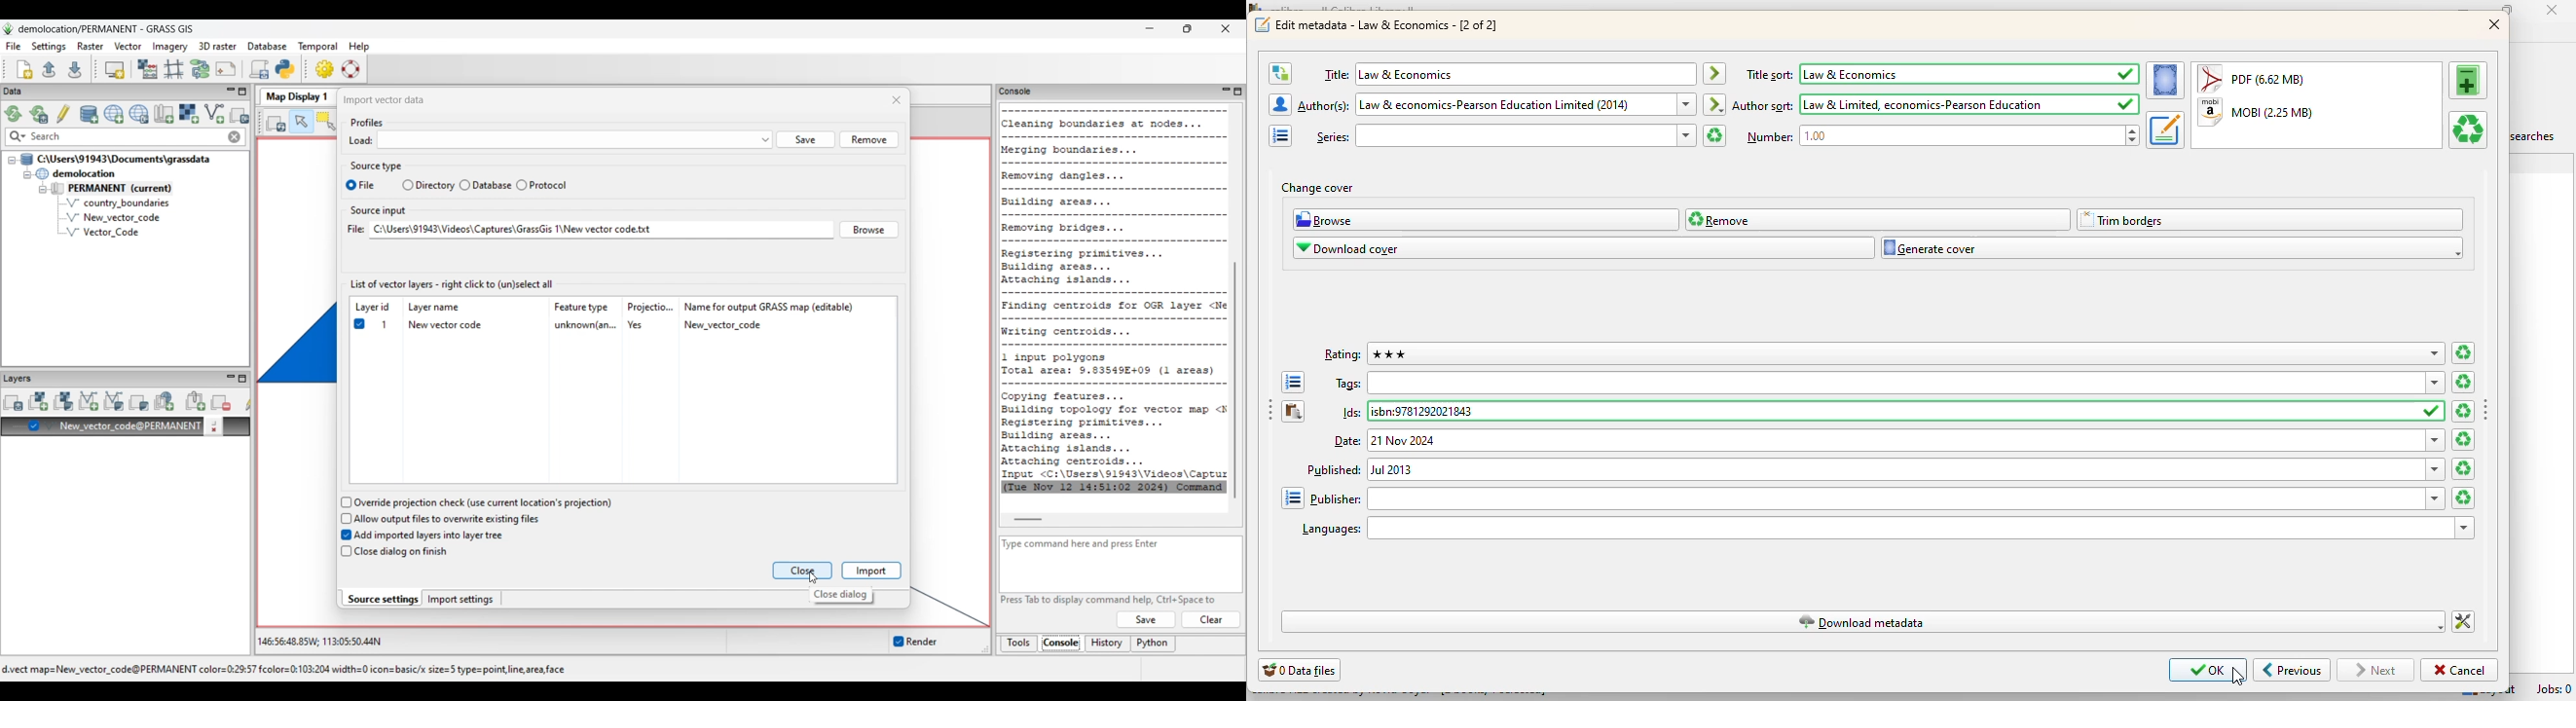  What do you see at coordinates (2237, 676) in the screenshot?
I see `cursor` at bounding box center [2237, 676].